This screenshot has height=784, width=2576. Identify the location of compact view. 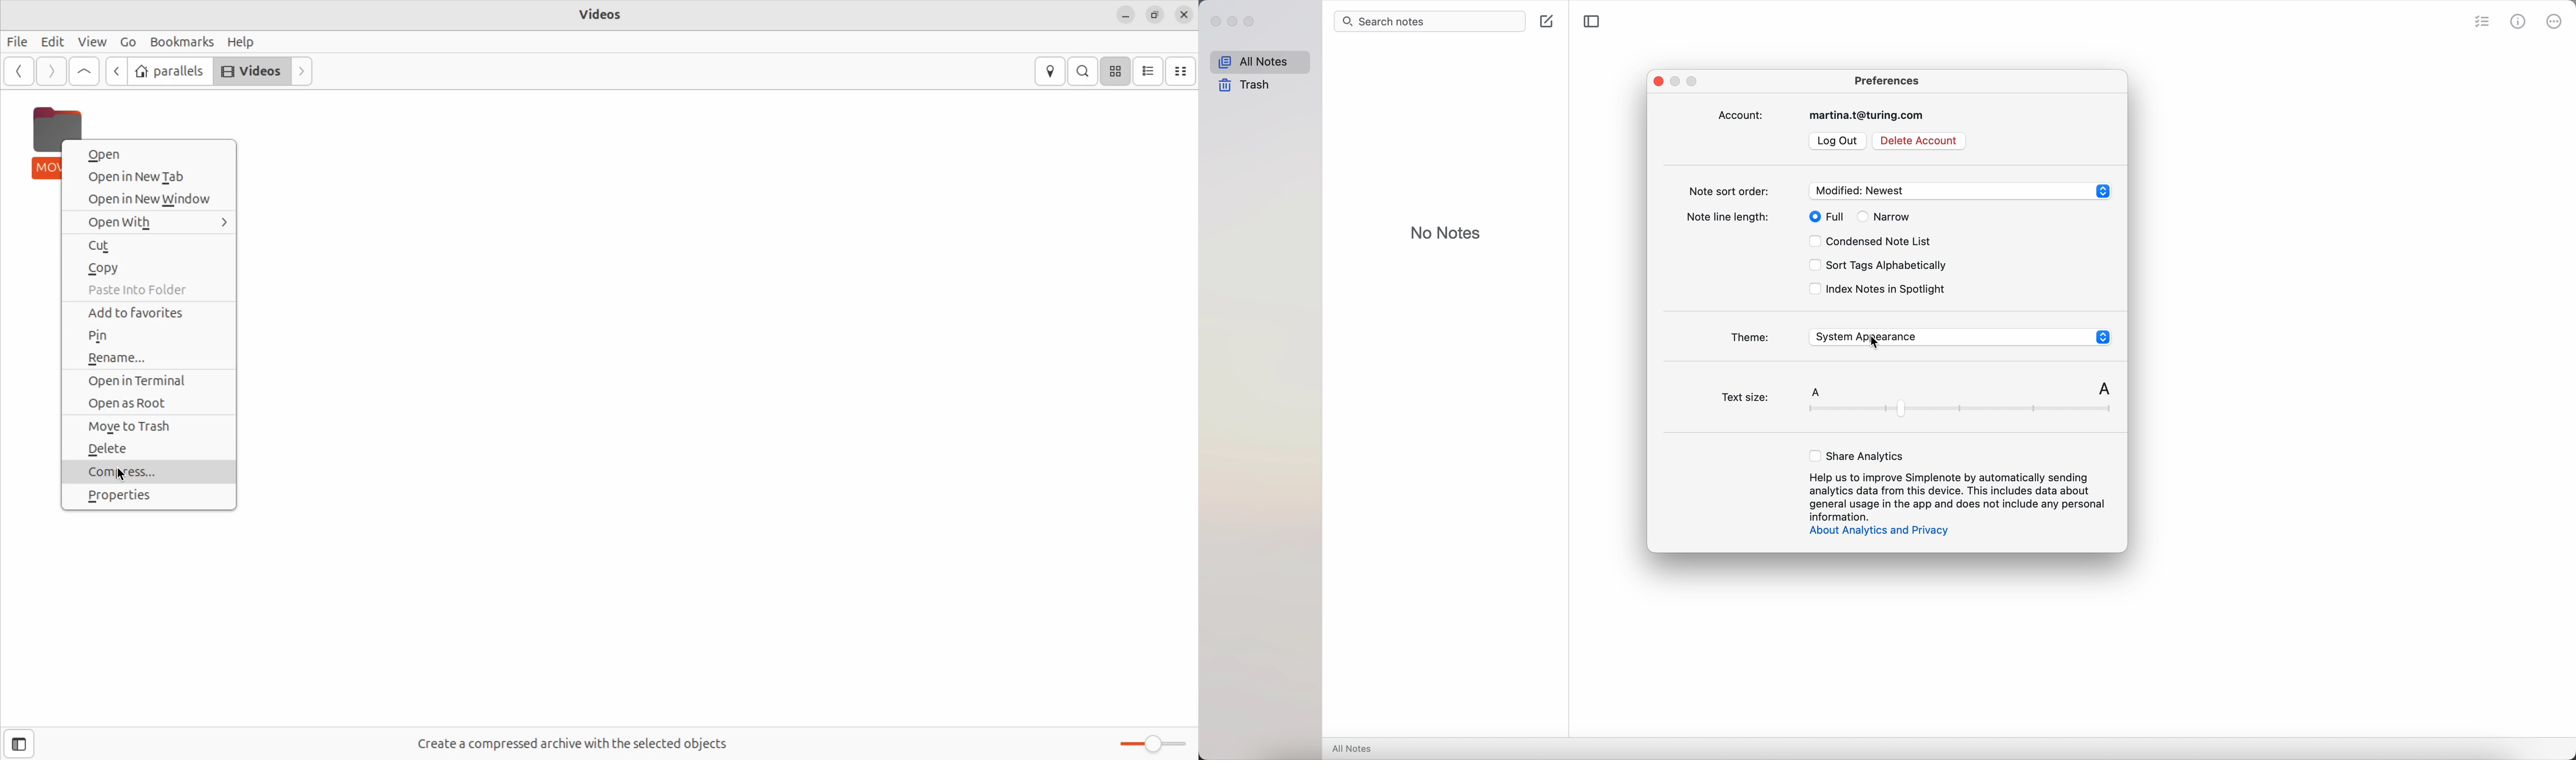
(1182, 71).